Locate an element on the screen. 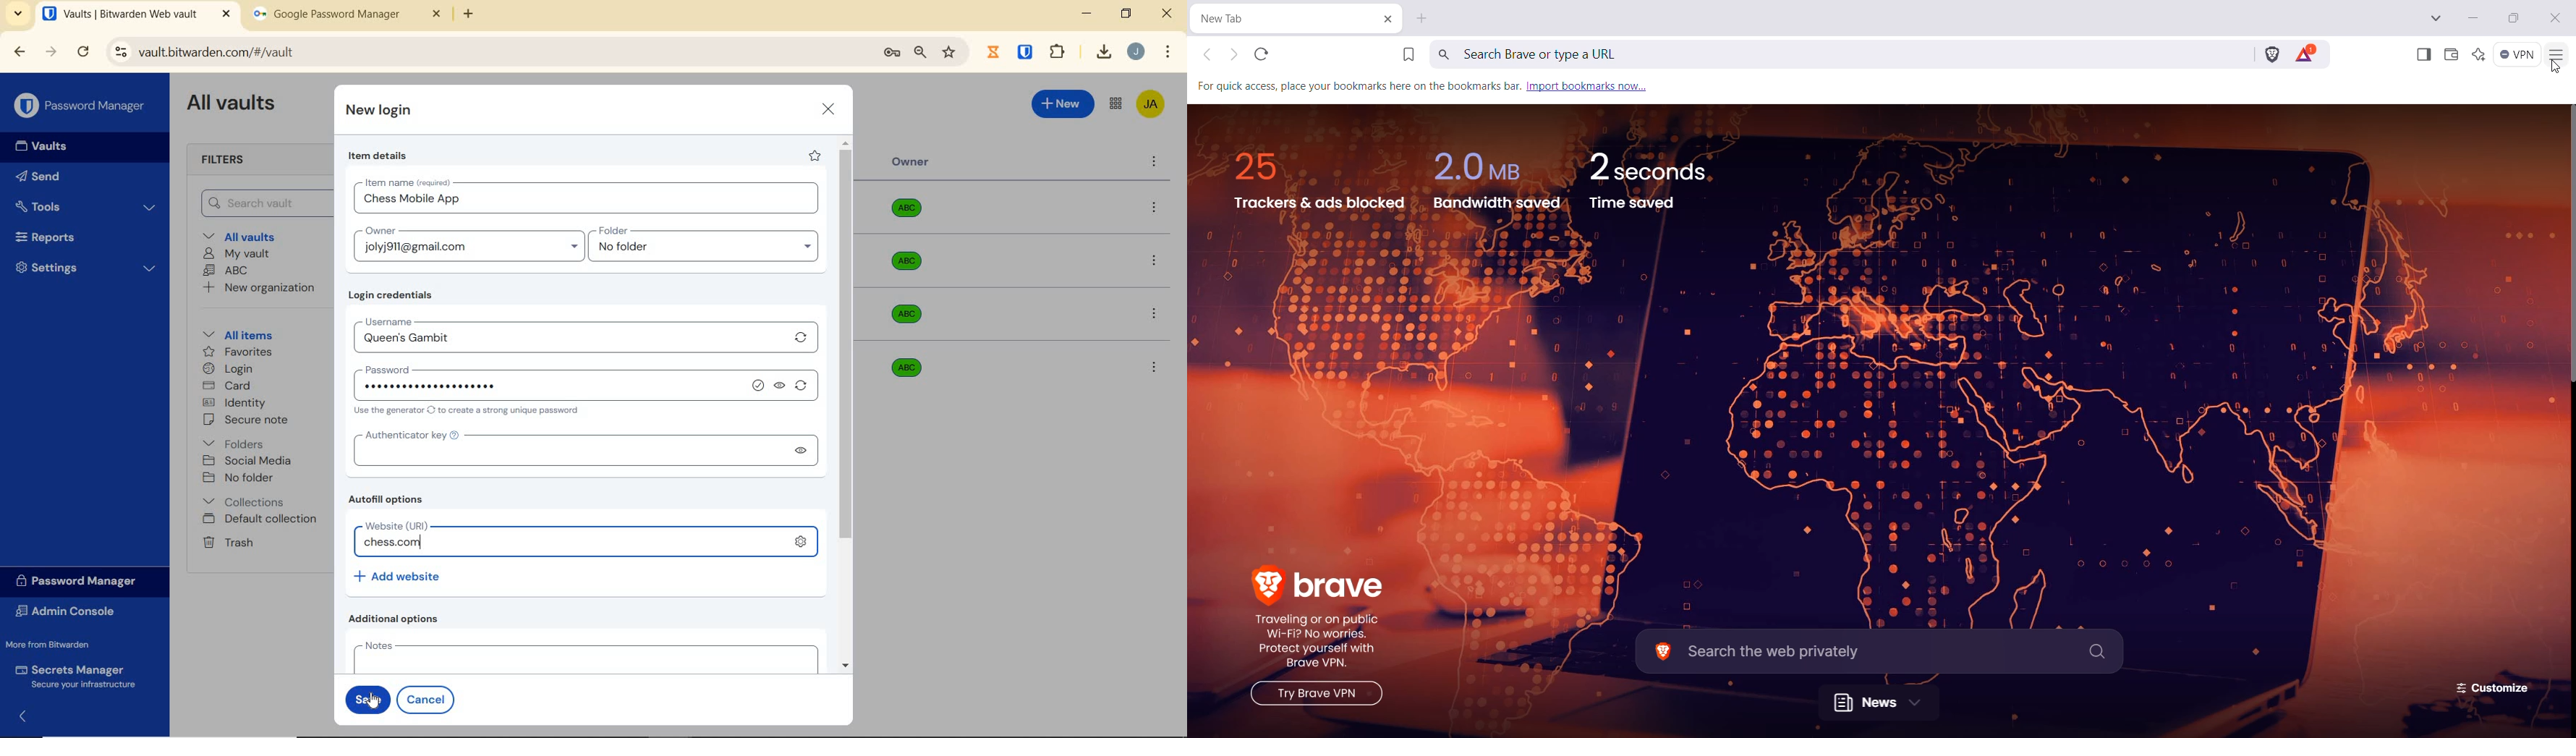 The width and height of the screenshot is (2576, 756). Tools is located at coordinates (86, 207).